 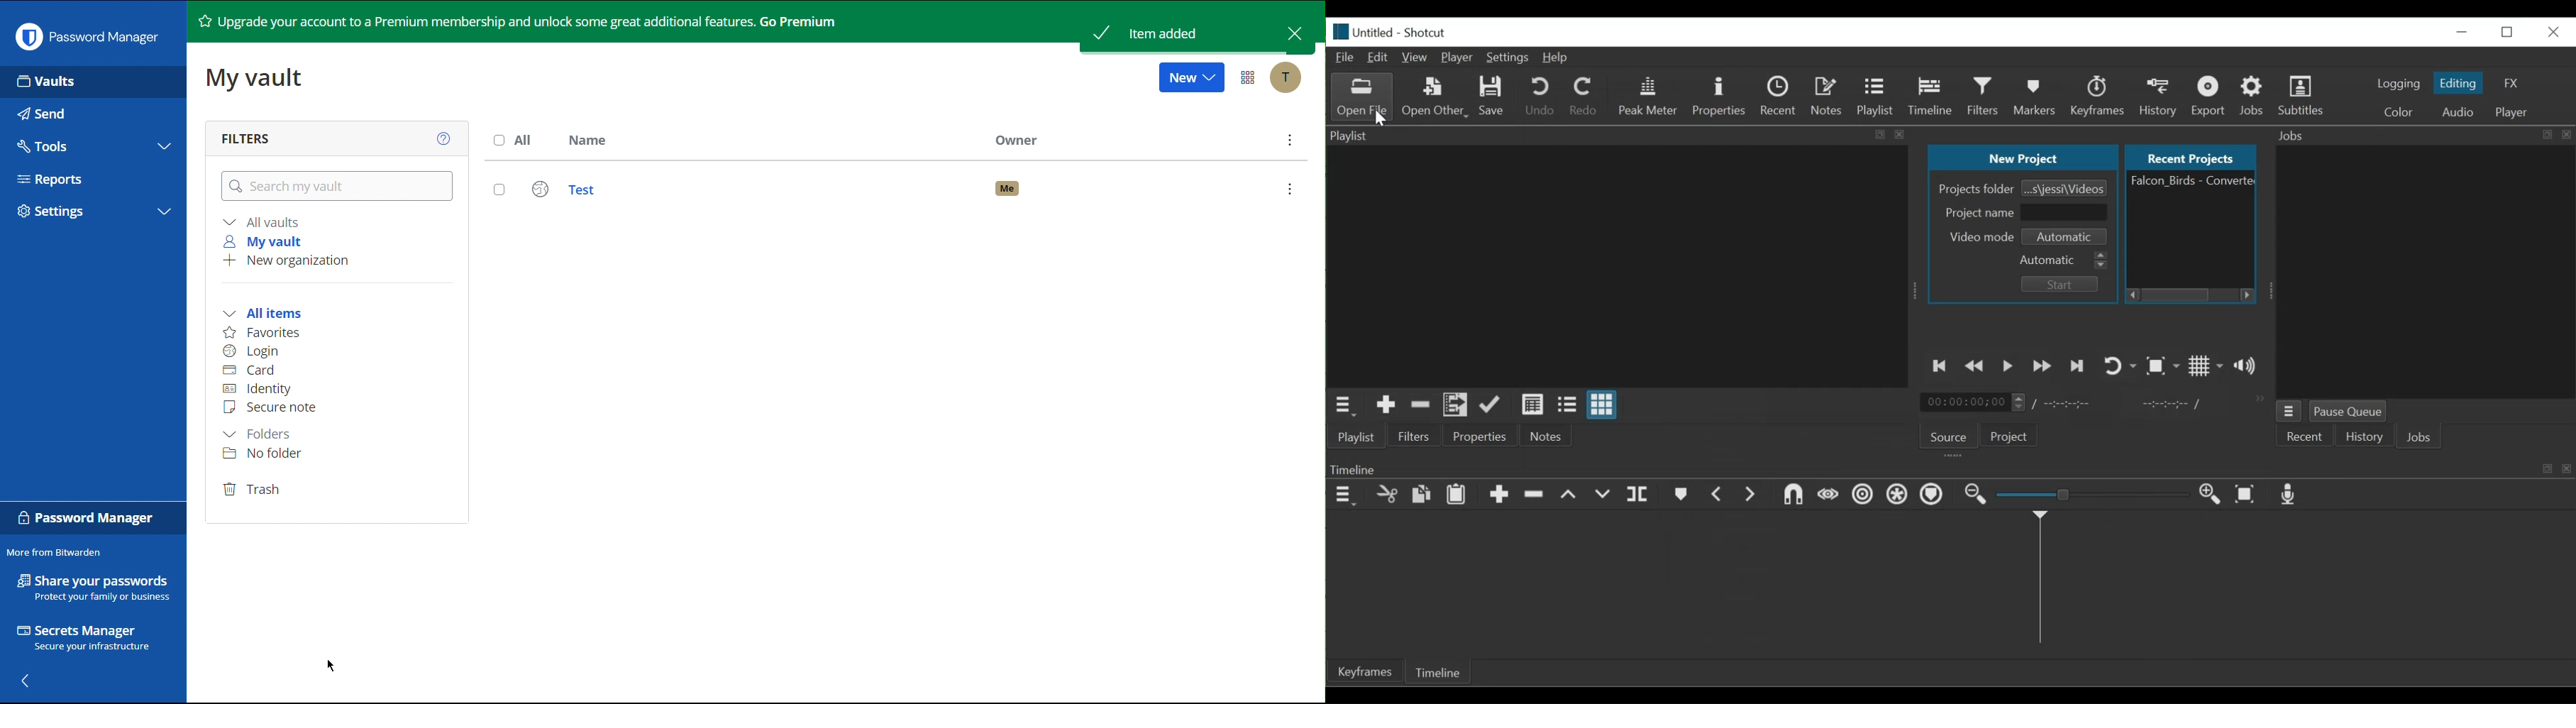 I want to click on Trash, so click(x=254, y=490).